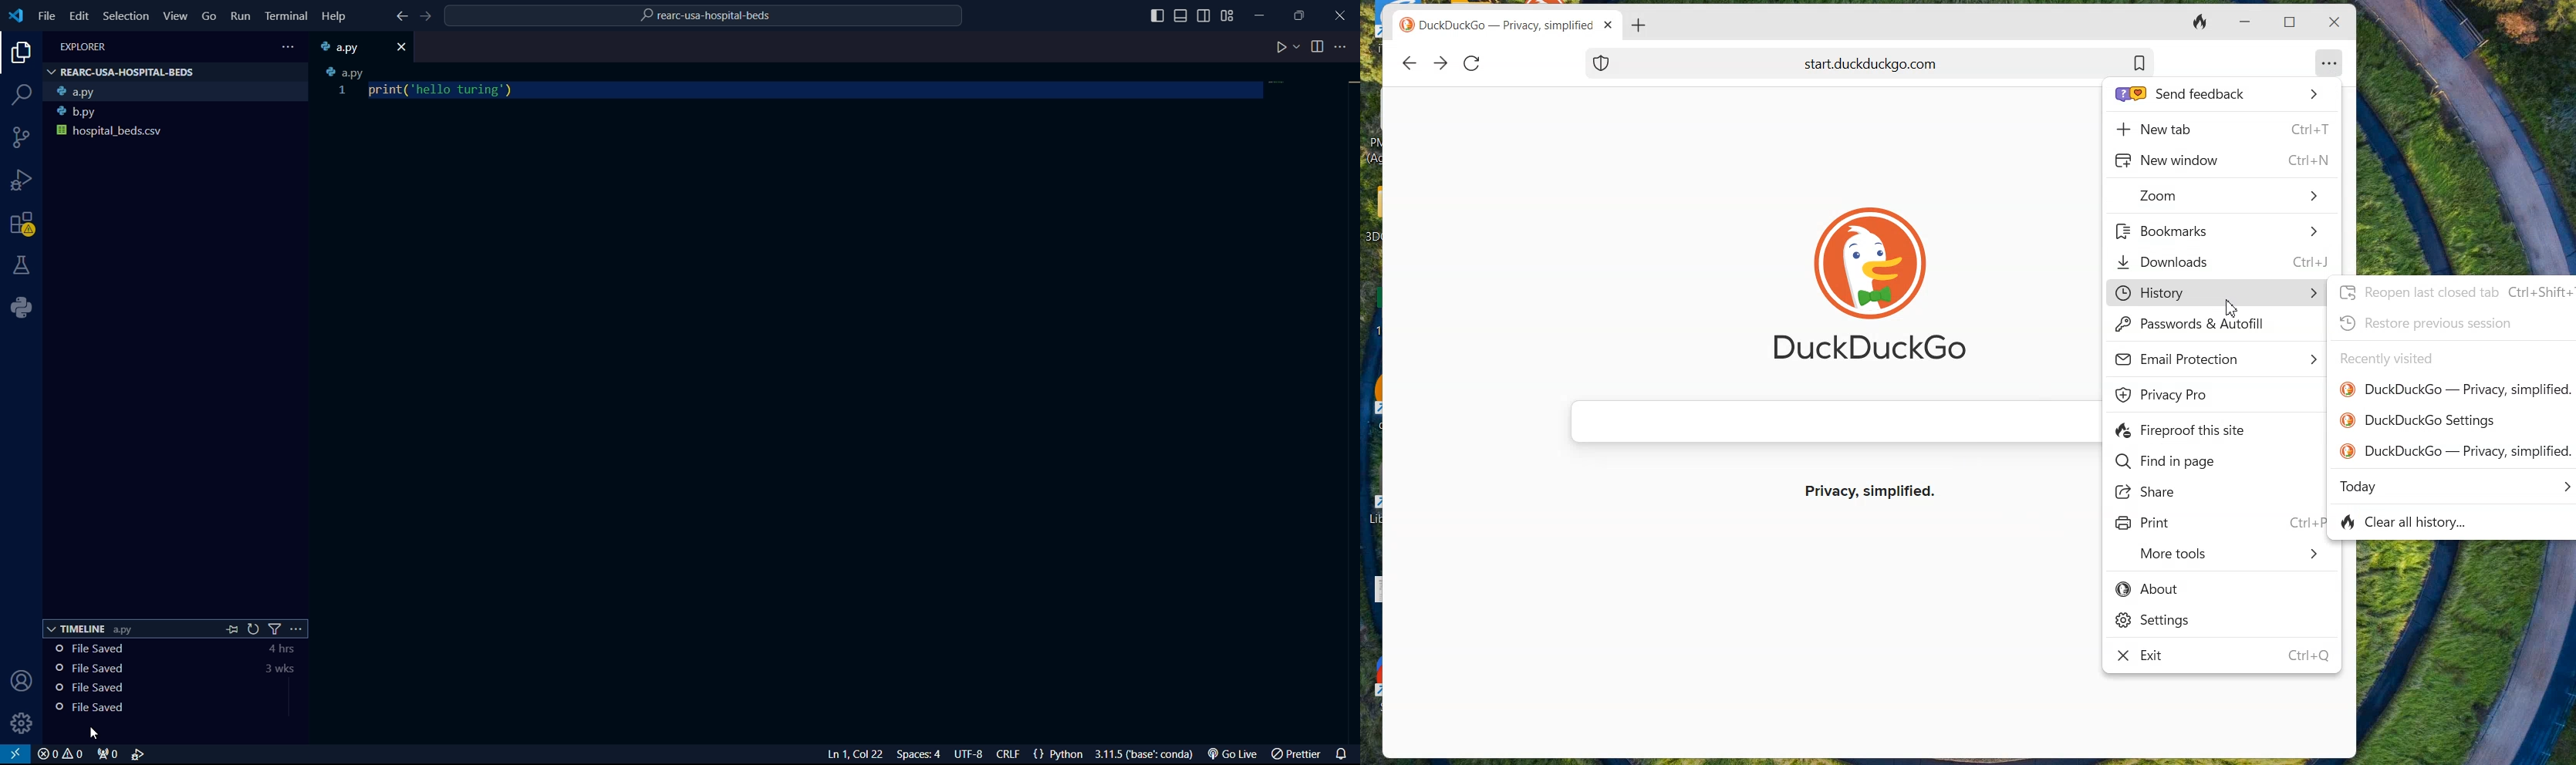 The height and width of the screenshot is (784, 2576). I want to click on Downloads, so click(2223, 261).